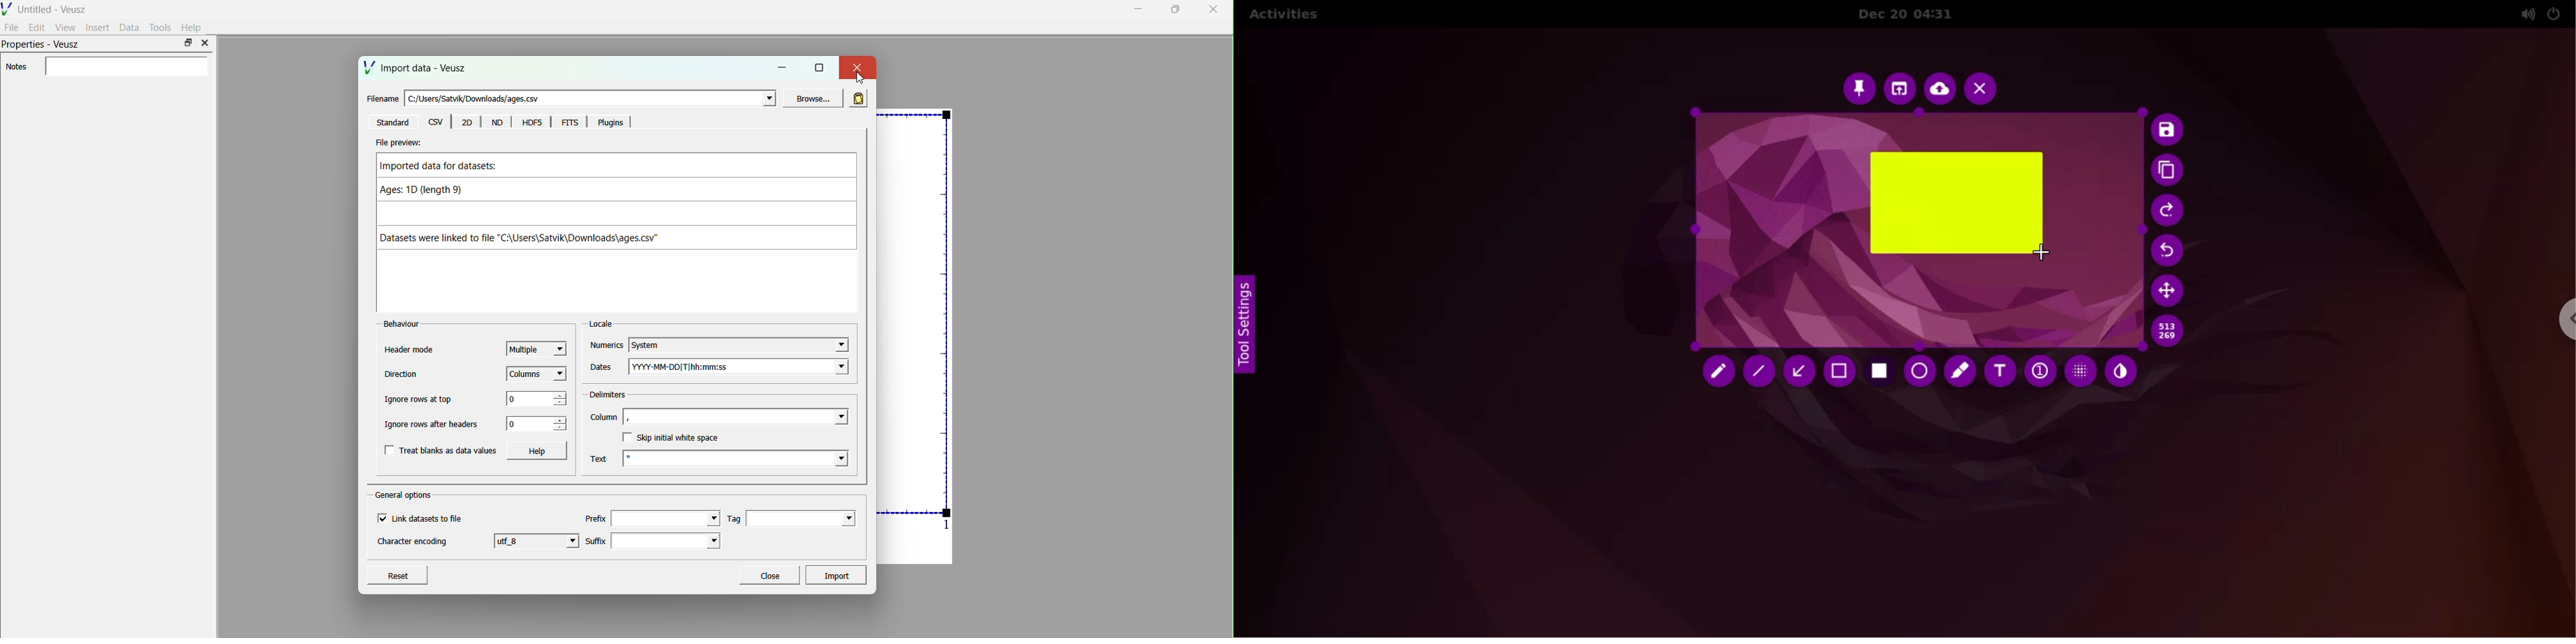 Image resolution: width=2576 pixels, height=644 pixels. I want to click on prefilx field, so click(664, 518).